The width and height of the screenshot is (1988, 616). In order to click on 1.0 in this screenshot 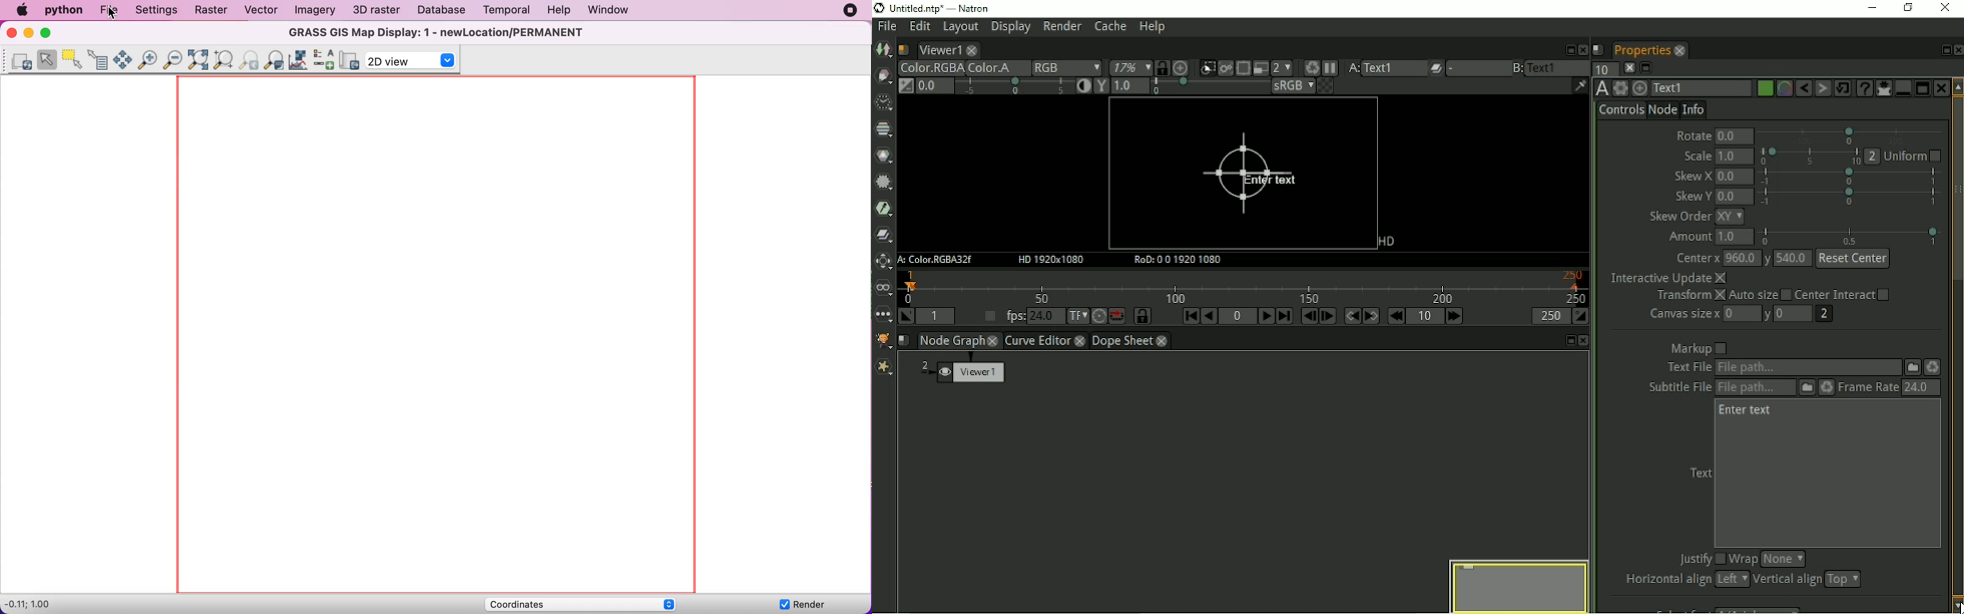, I will do `click(1734, 155)`.